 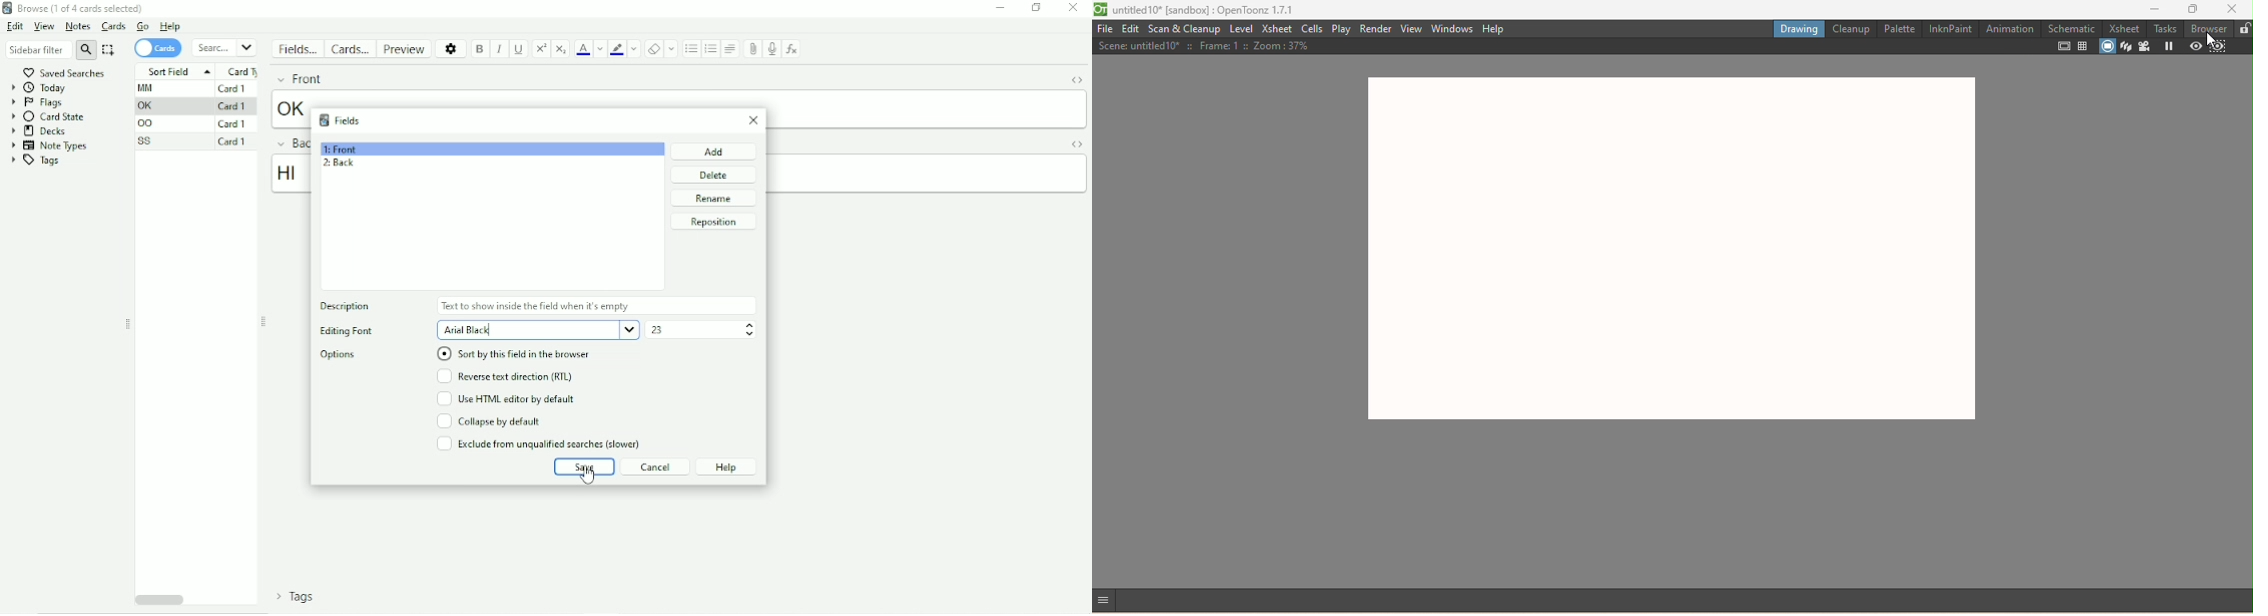 What do you see at coordinates (541, 444) in the screenshot?
I see `Exclude from unqualified searches (slower)` at bounding box center [541, 444].